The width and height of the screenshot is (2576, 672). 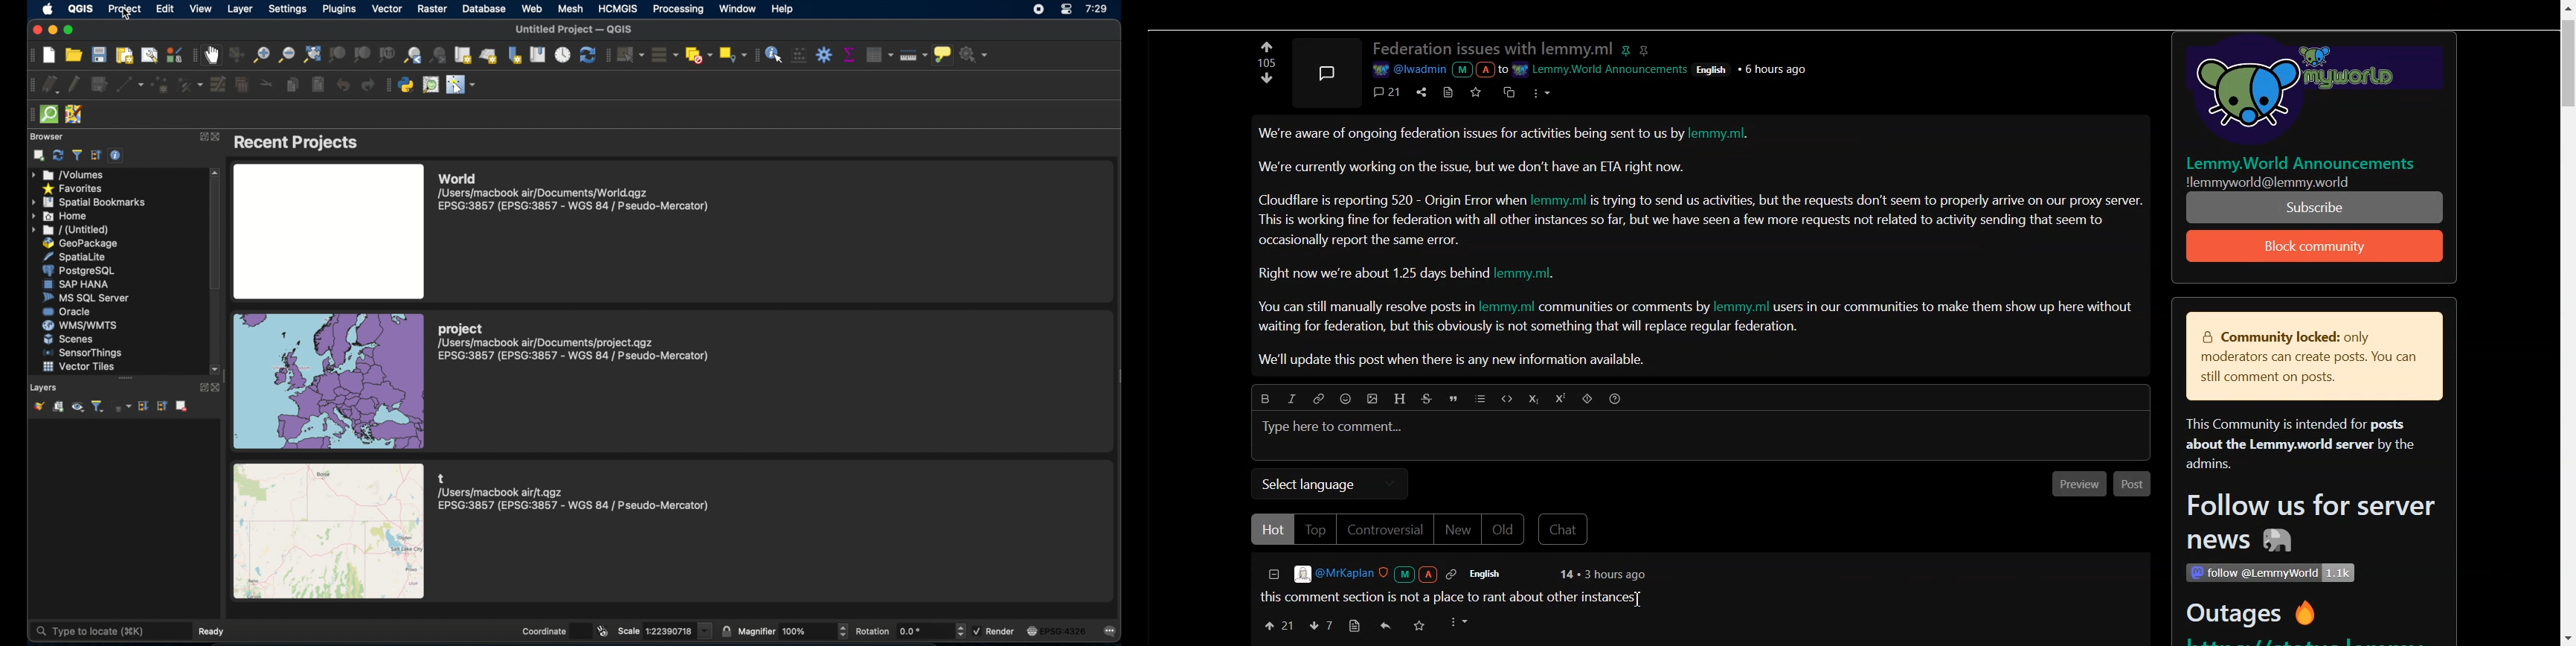 I want to click on map navigation toolbar, so click(x=193, y=56).